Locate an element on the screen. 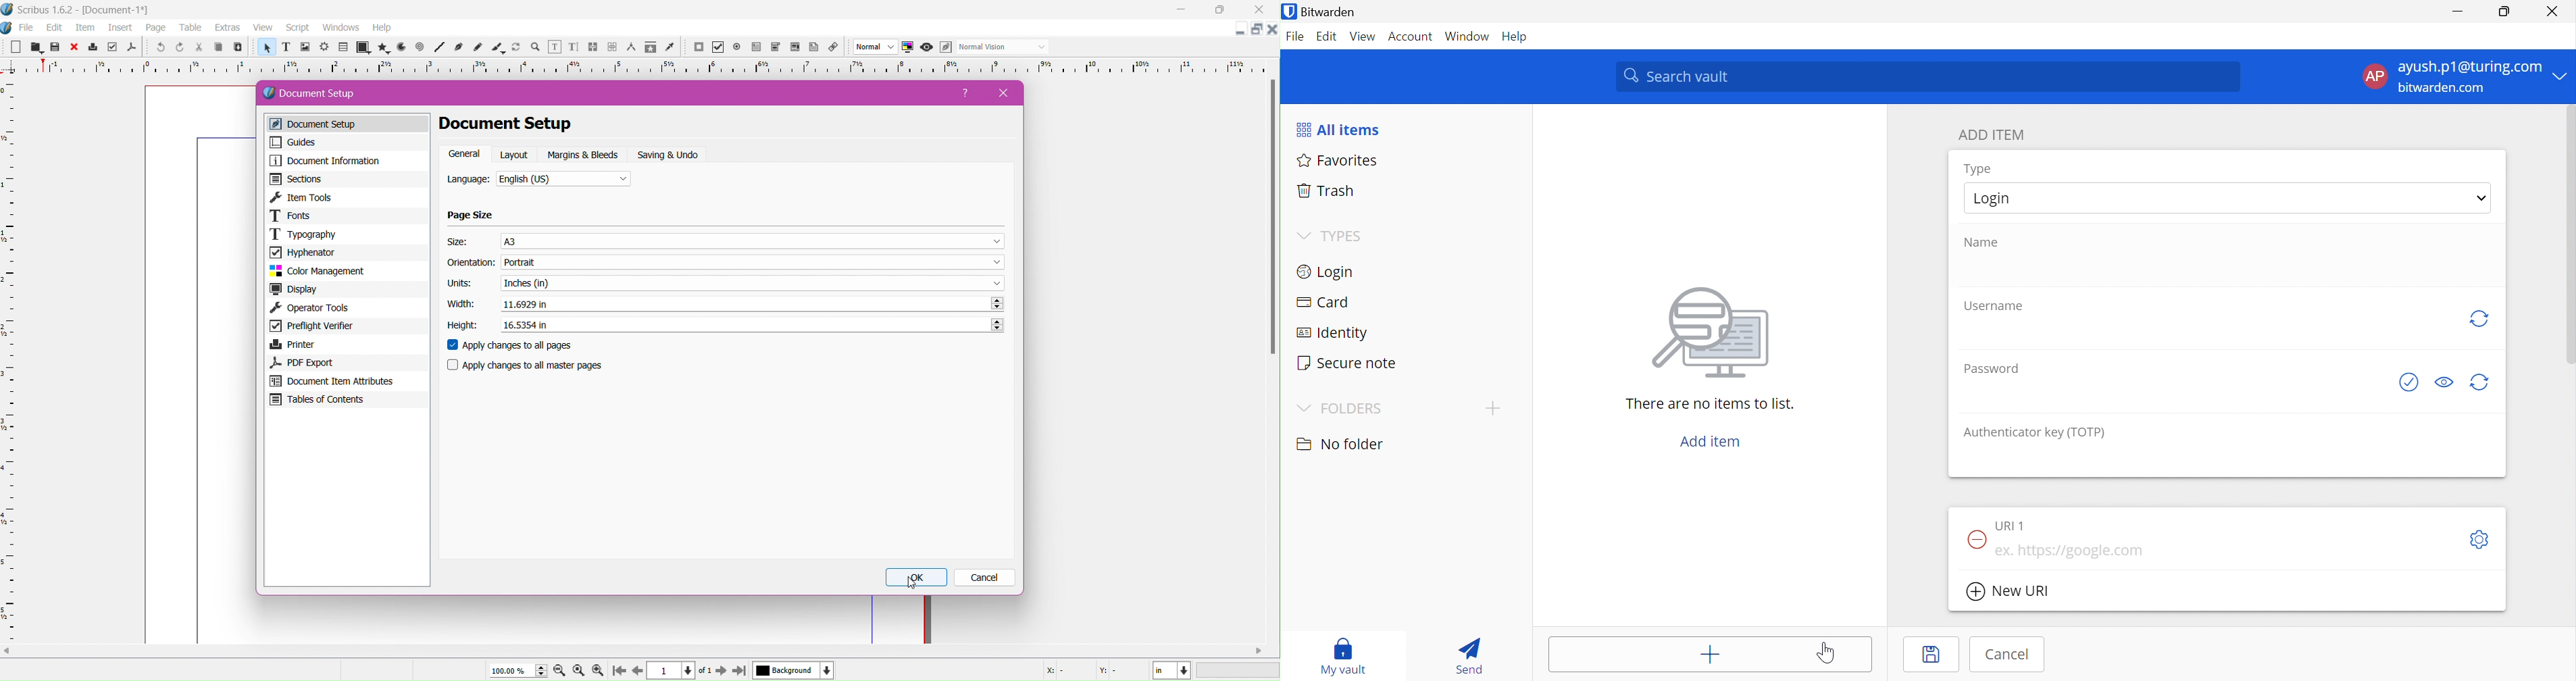 The width and height of the screenshot is (2576, 700). file menu is located at coordinates (27, 28).